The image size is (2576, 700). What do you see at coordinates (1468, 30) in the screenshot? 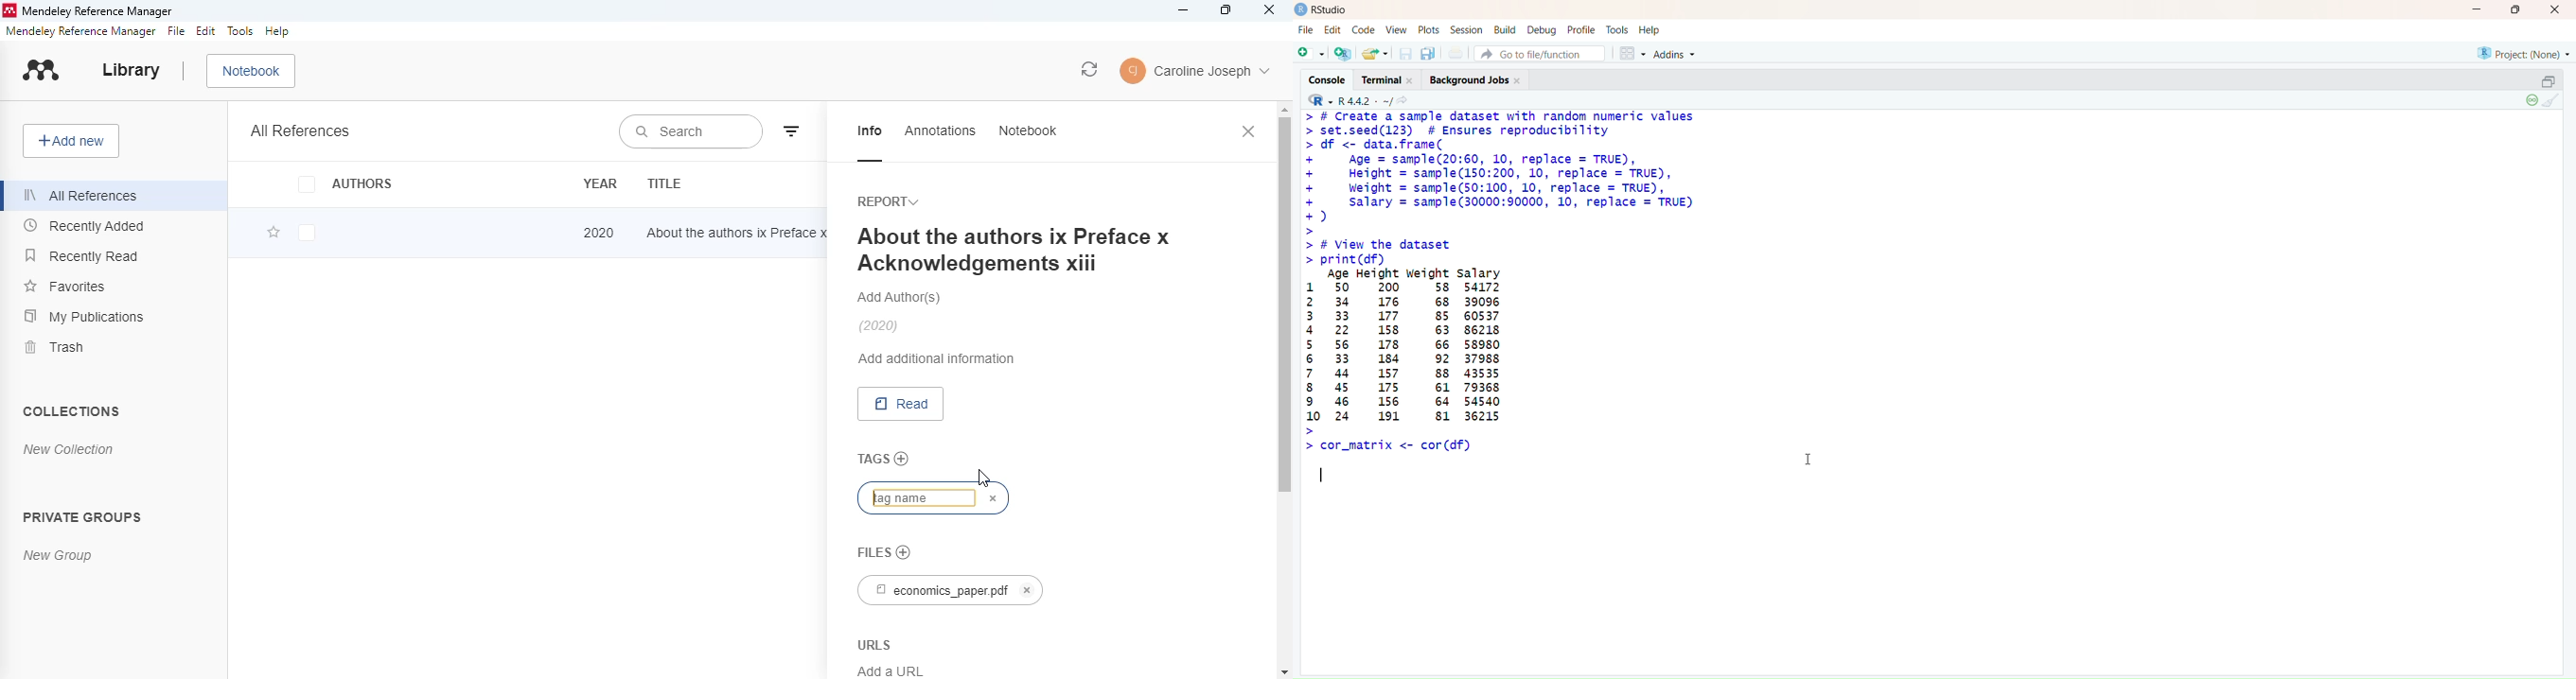
I see `Session` at bounding box center [1468, 30].